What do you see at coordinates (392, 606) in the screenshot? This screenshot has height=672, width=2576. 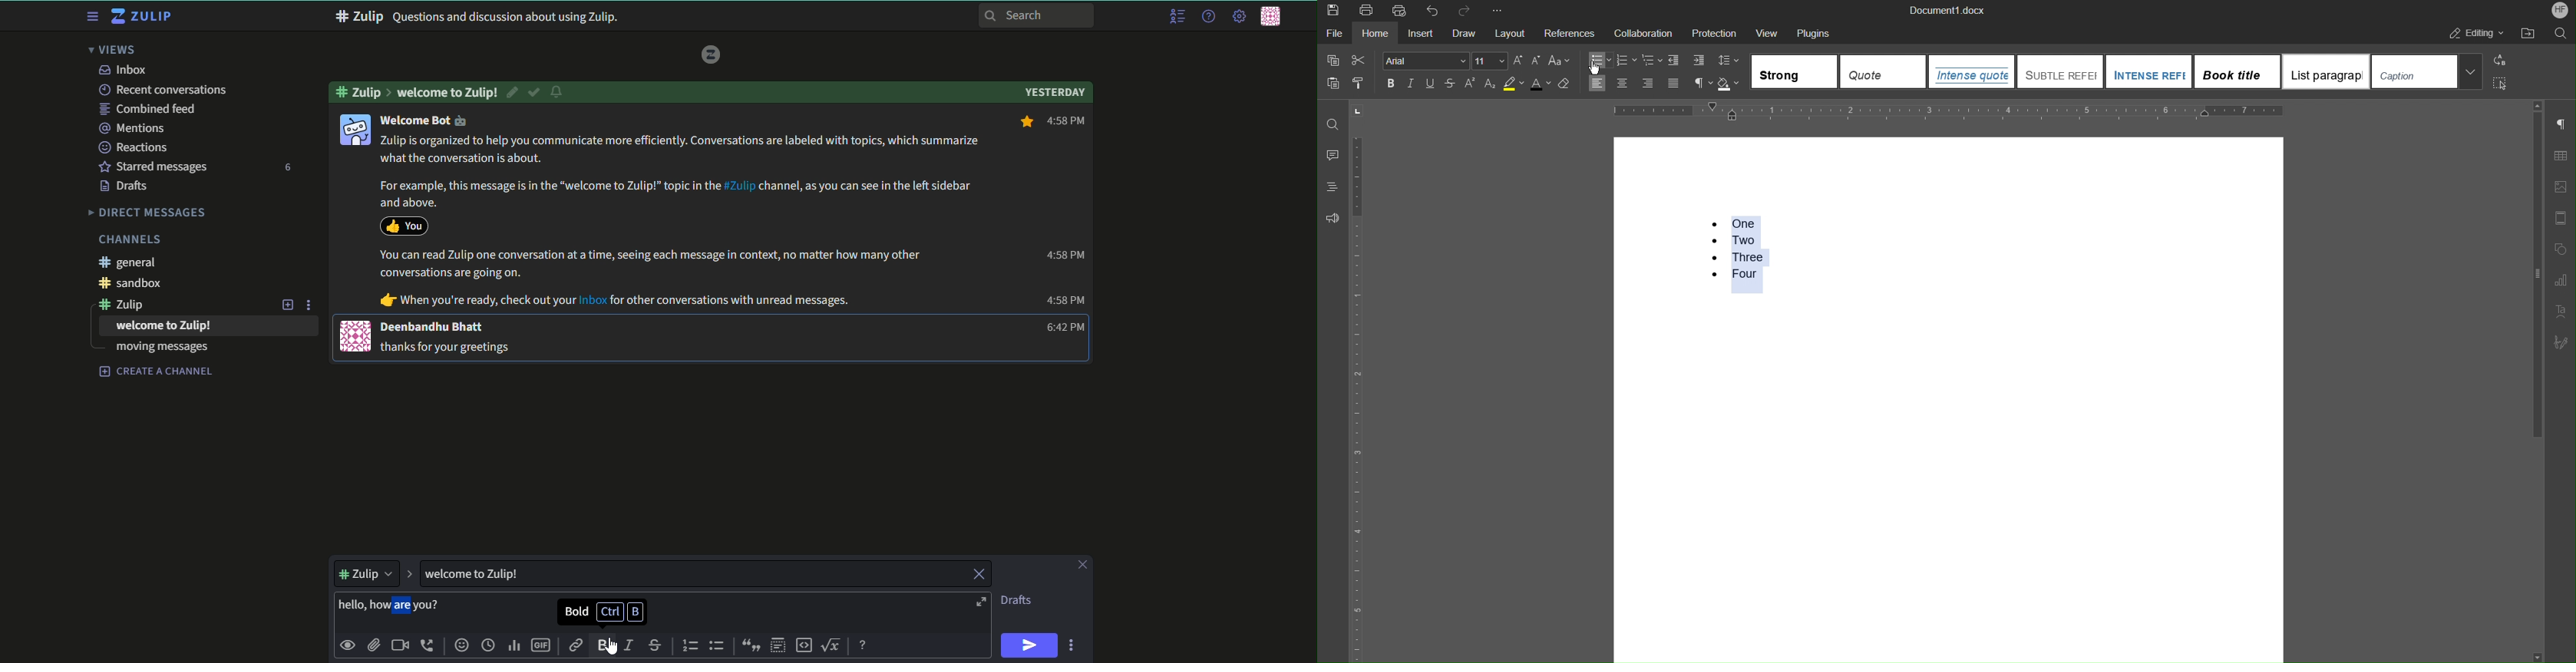 I see `highlighted text` at bounding box center [392, 606].